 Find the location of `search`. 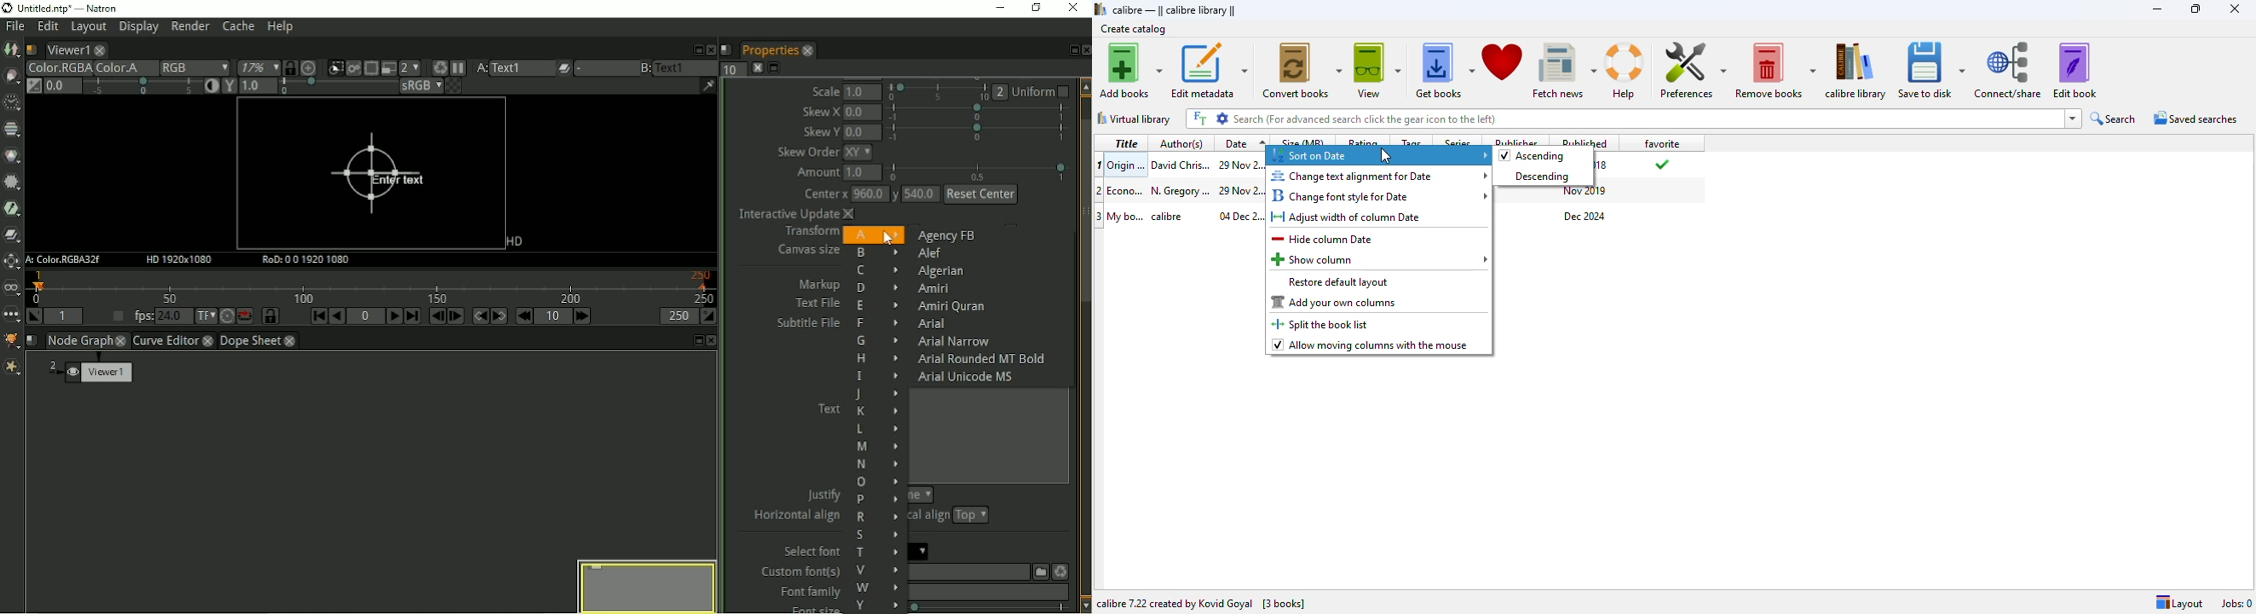

search is located at coordinates (2114, 119).